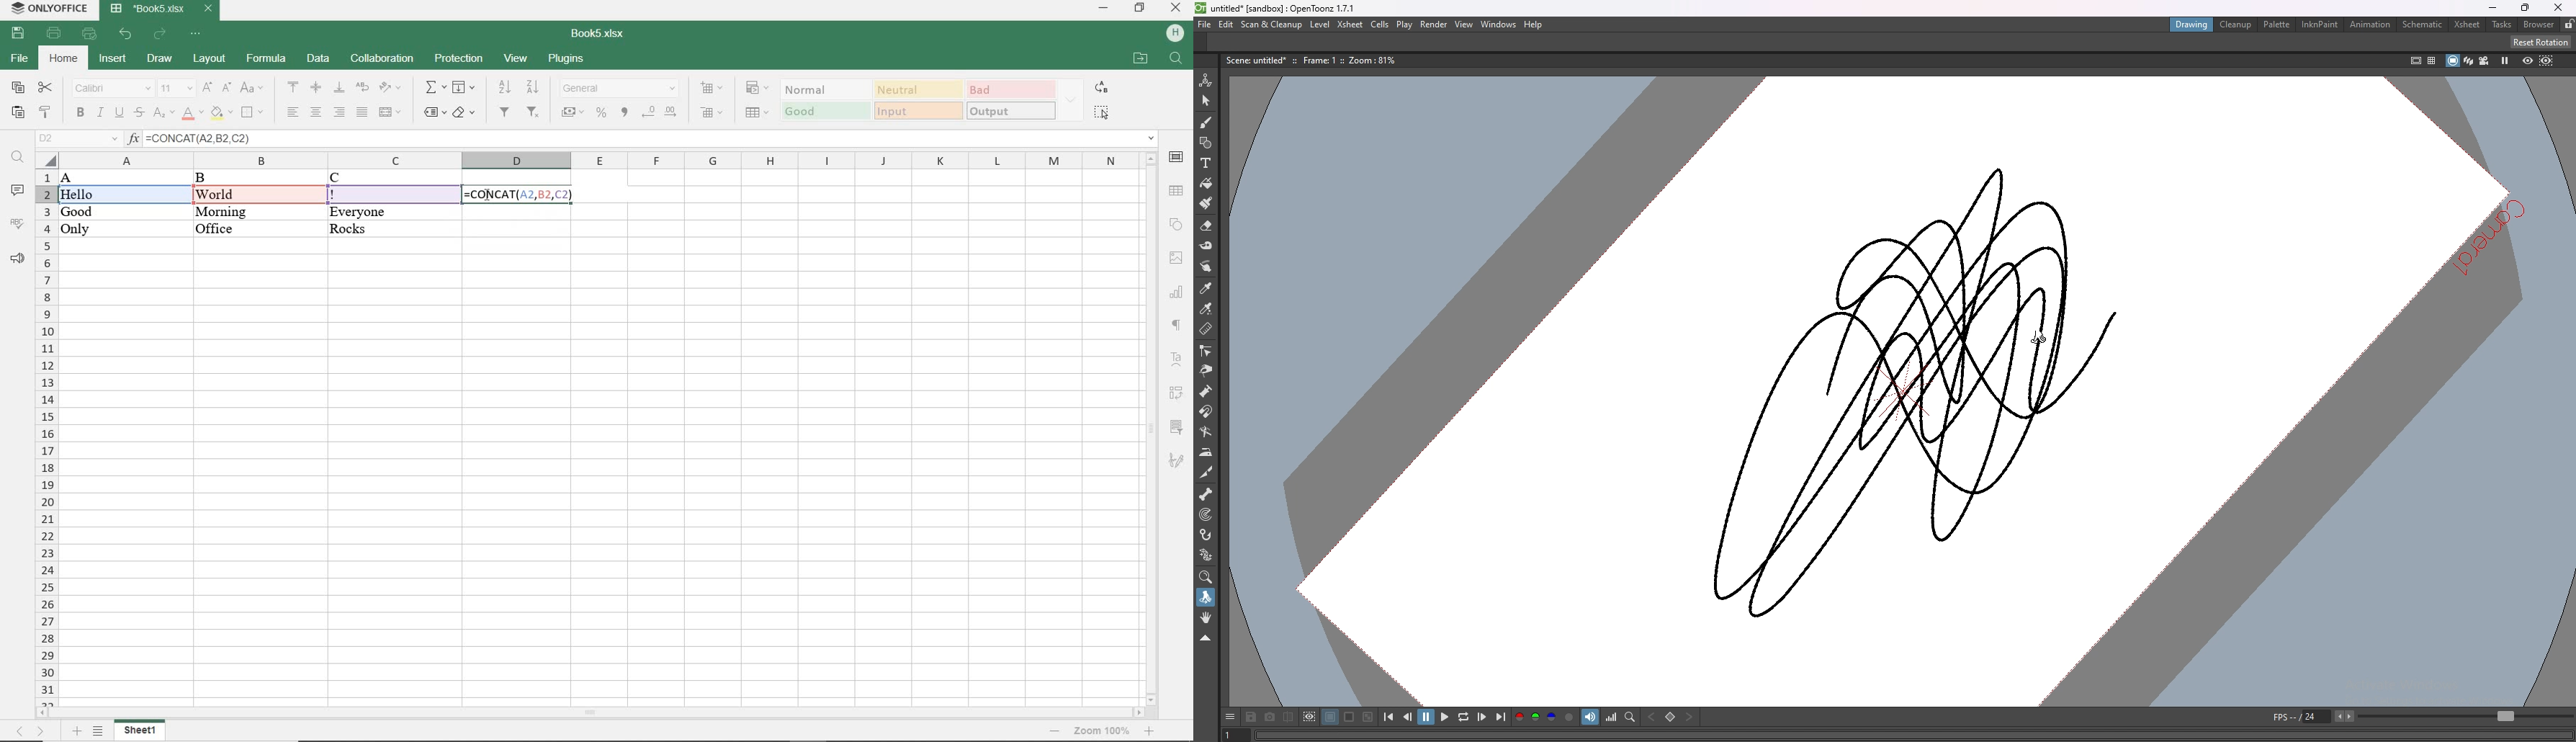  Describe the element at coordinates (46, 88) in the screenshot. I see `CUT` at that location.